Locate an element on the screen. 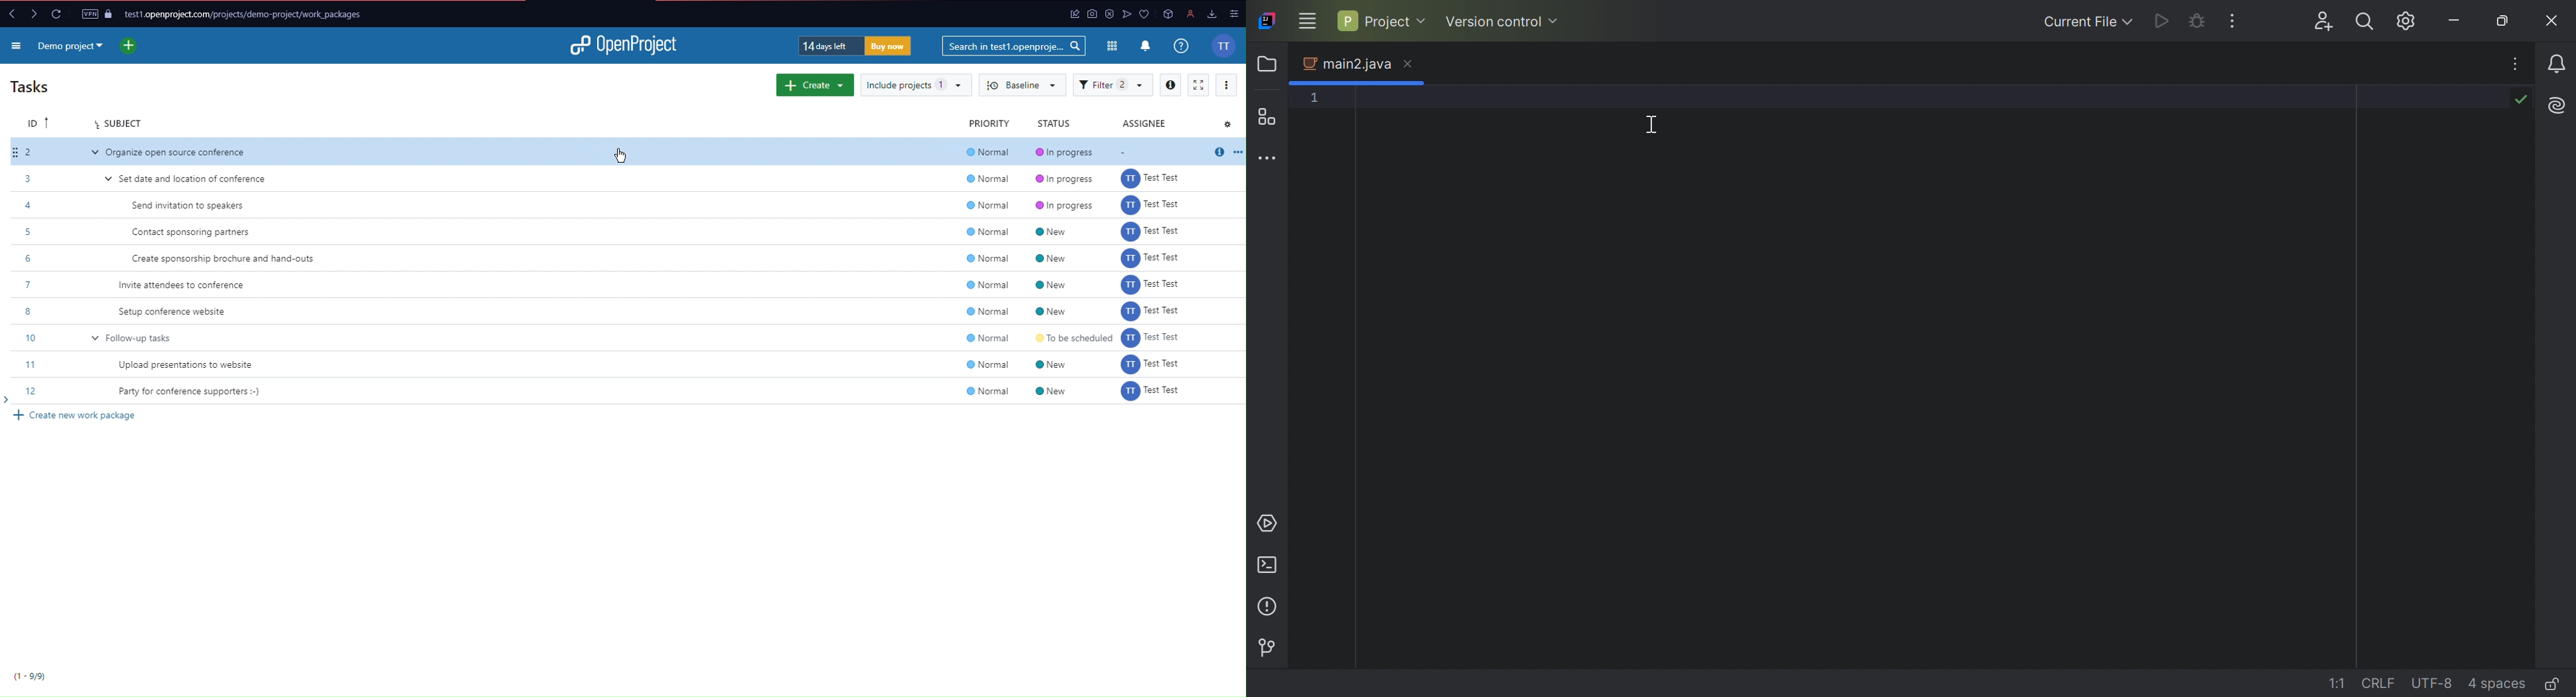  Cursor is located at coordinates (1651, 125).